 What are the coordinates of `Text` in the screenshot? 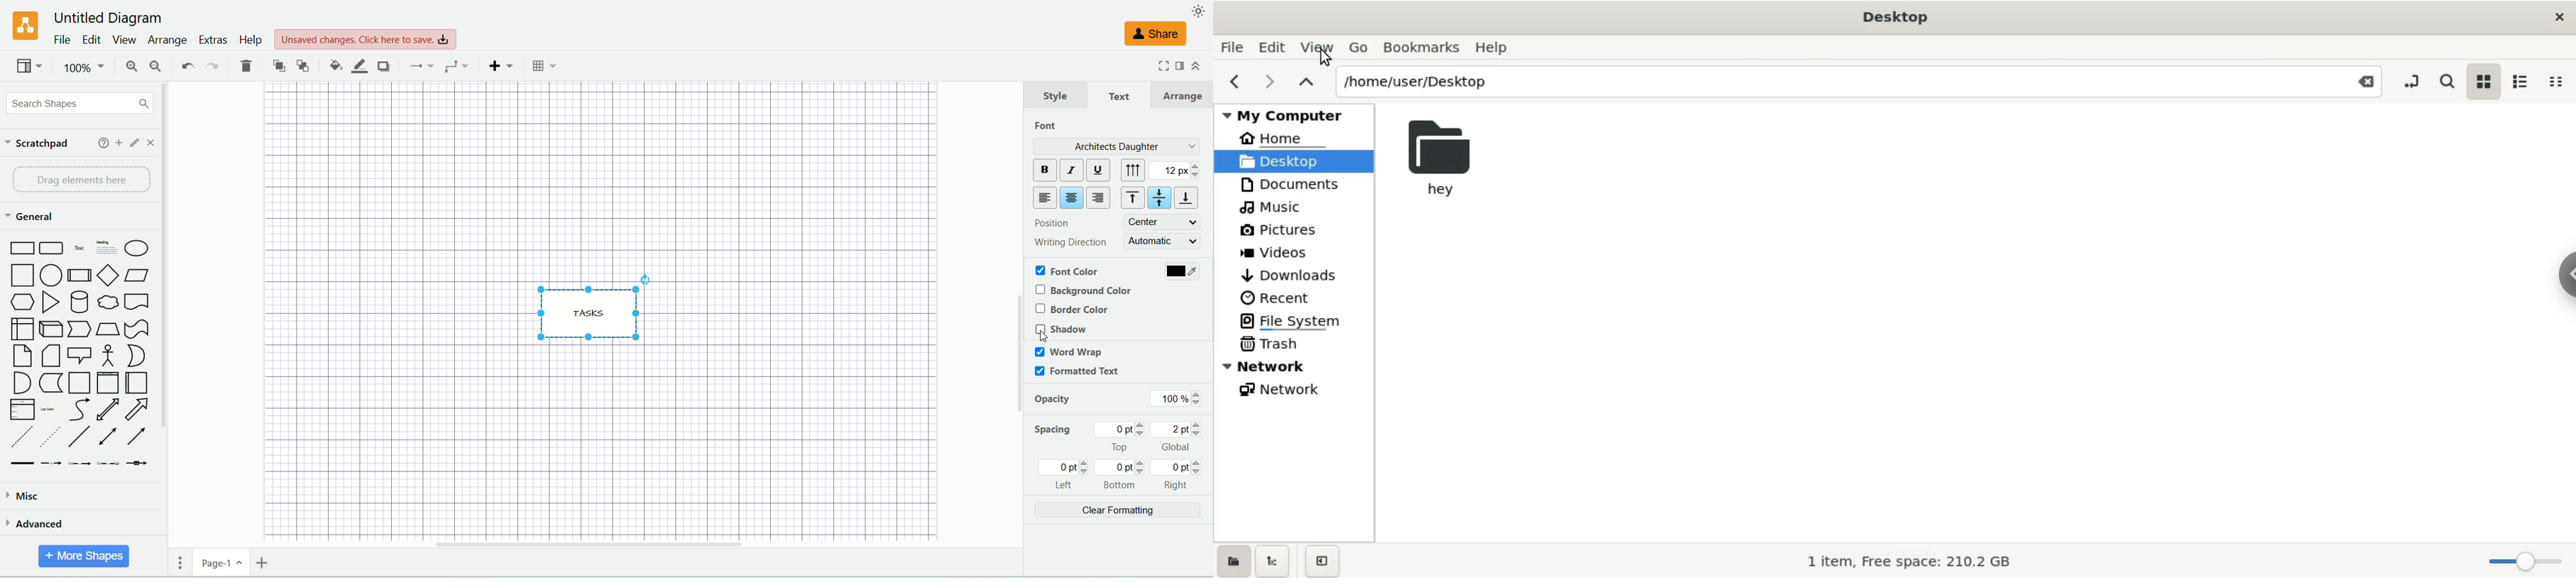 It's located at (80, 247).